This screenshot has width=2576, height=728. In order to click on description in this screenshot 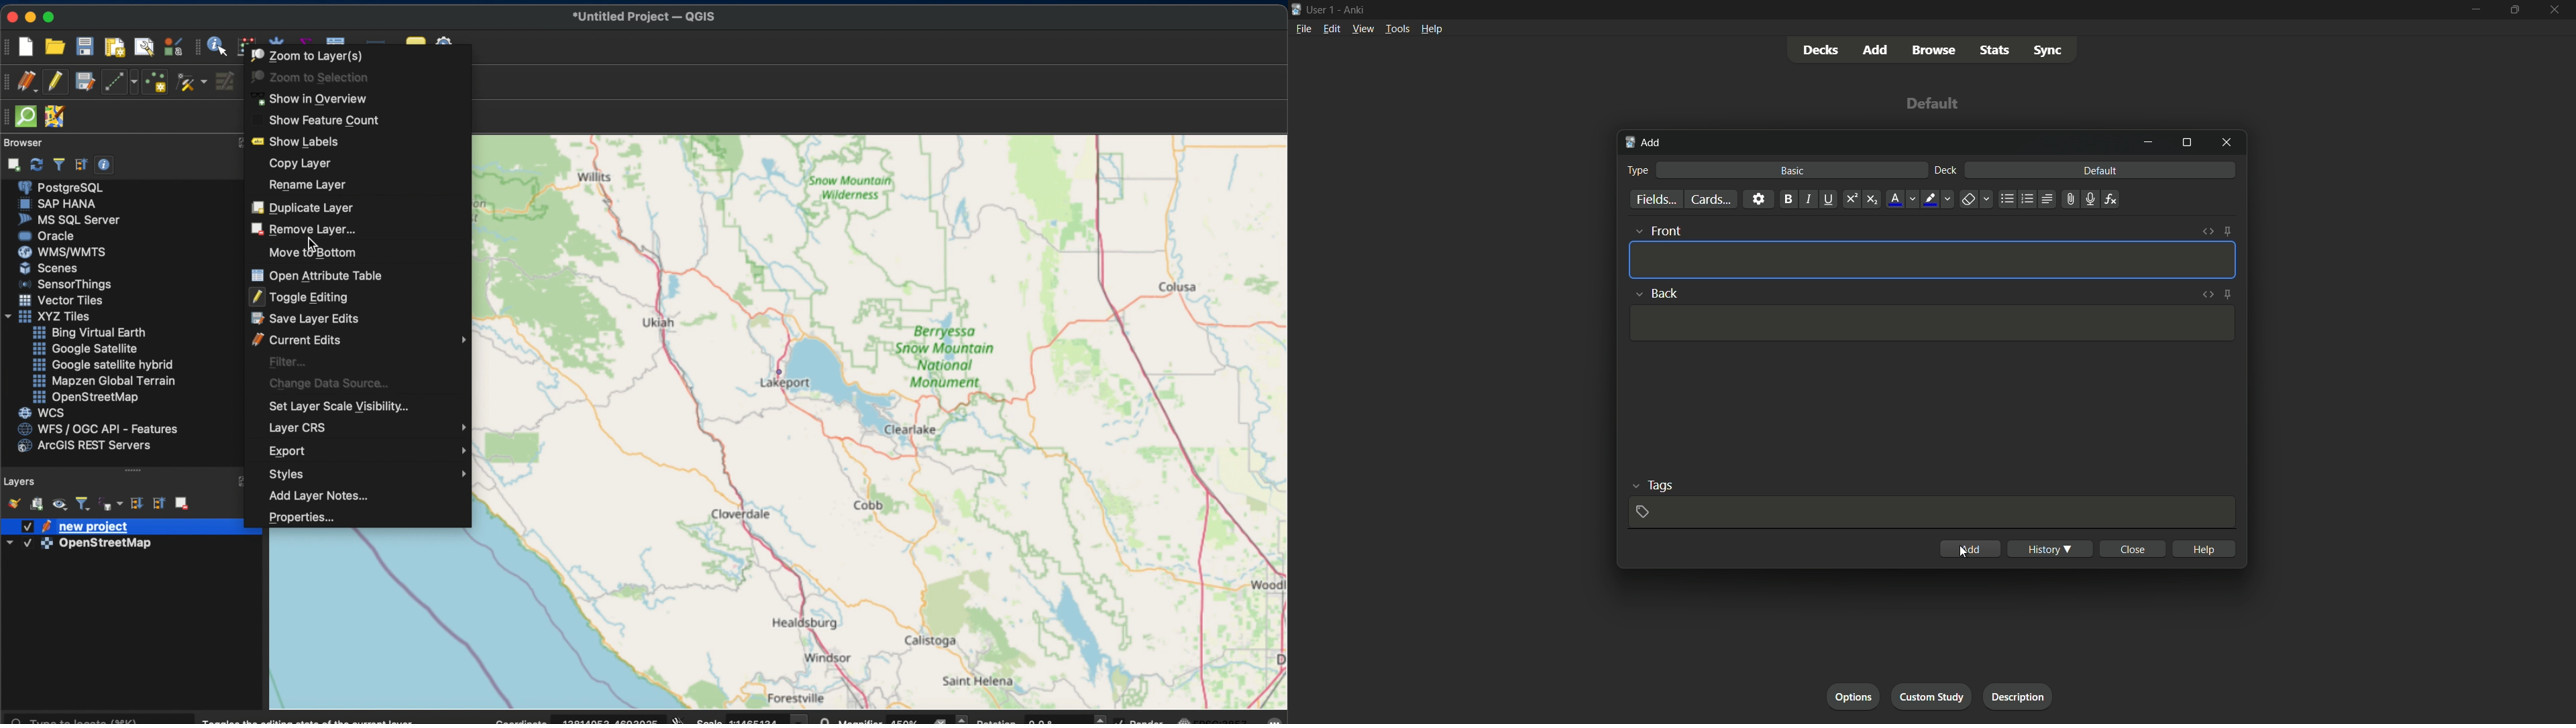, I will do `click(2019, 697)`.